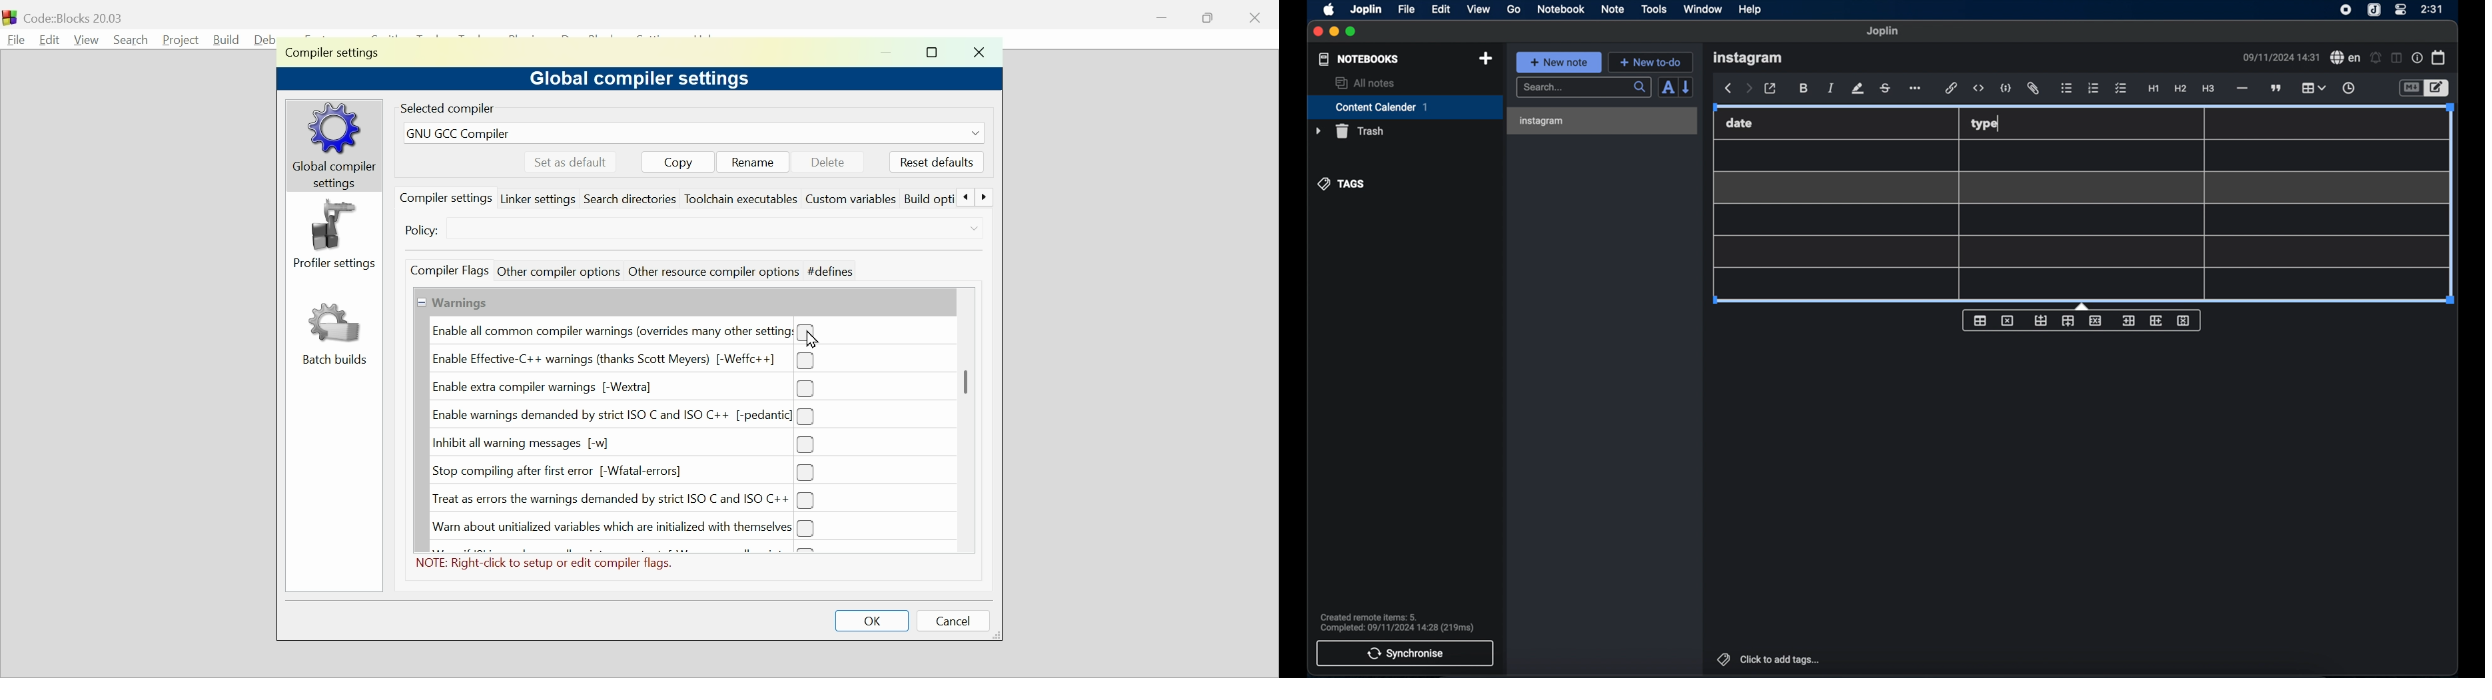 The width and height of the screenshot is (2492, 700). What do you see at coordinates (1654, 9) in the screenshot?
I see `tools` at bounding box center [1654, 9].